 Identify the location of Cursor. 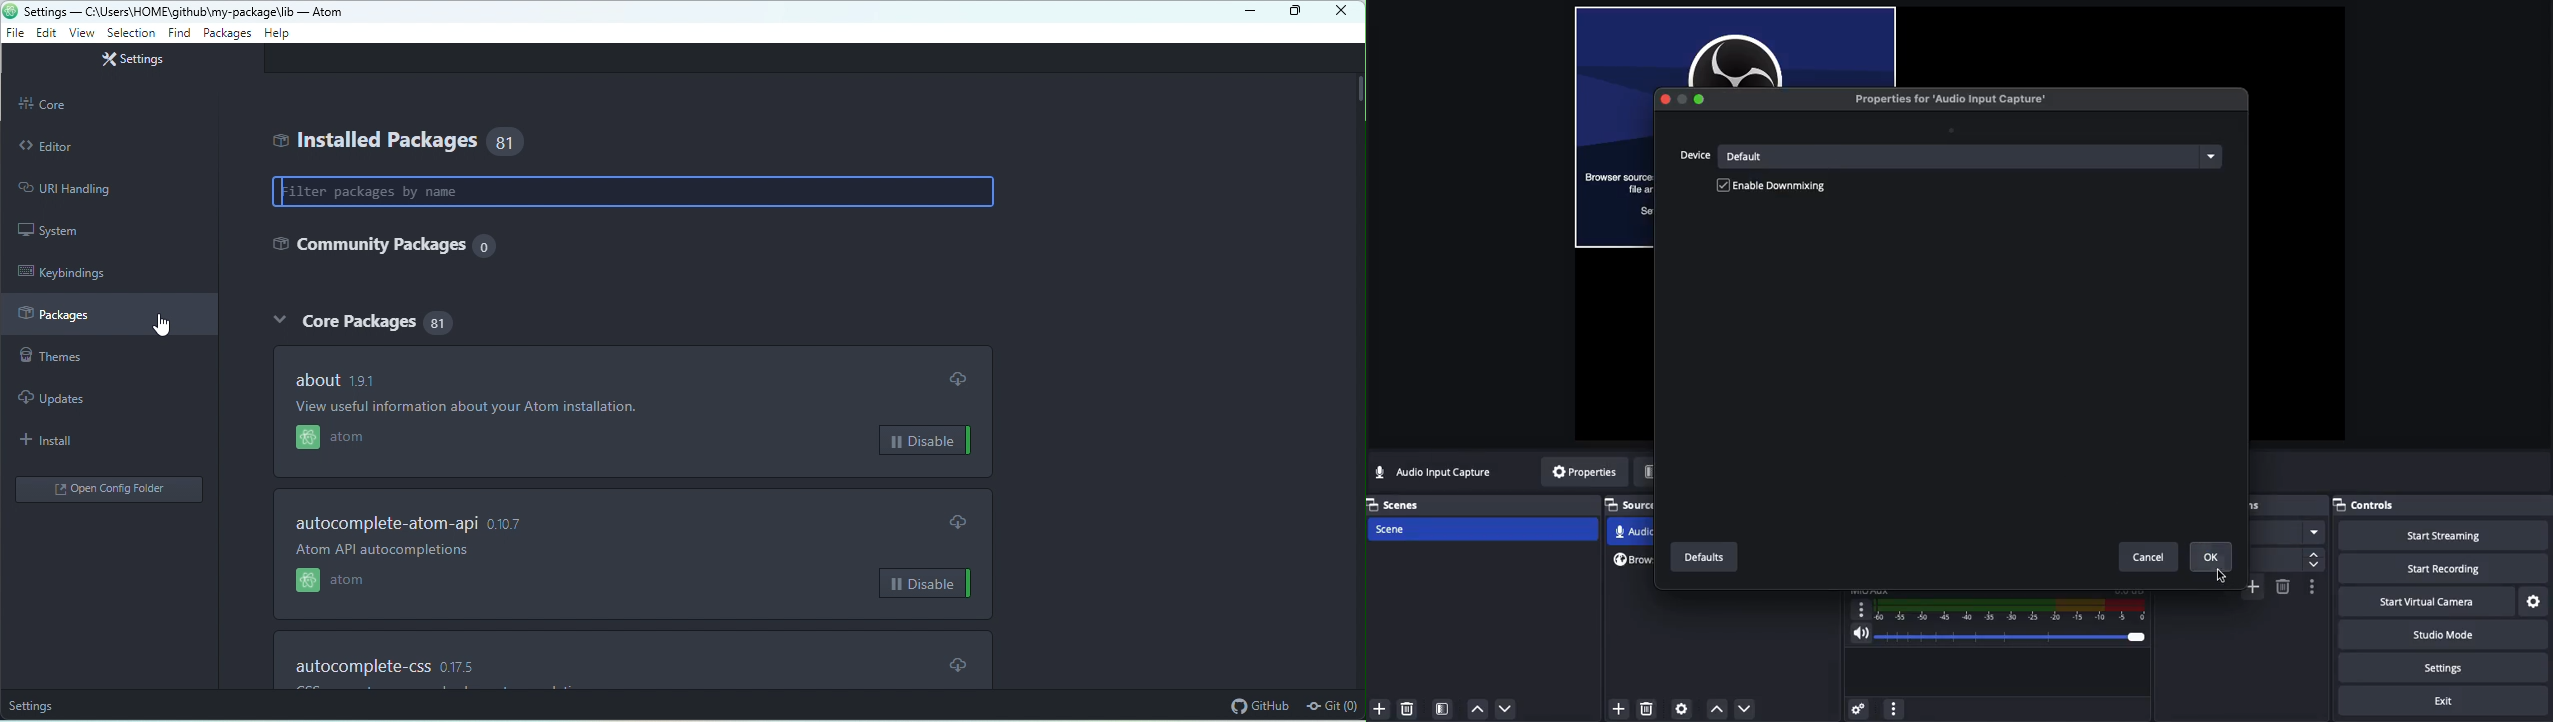
(2219, 578).